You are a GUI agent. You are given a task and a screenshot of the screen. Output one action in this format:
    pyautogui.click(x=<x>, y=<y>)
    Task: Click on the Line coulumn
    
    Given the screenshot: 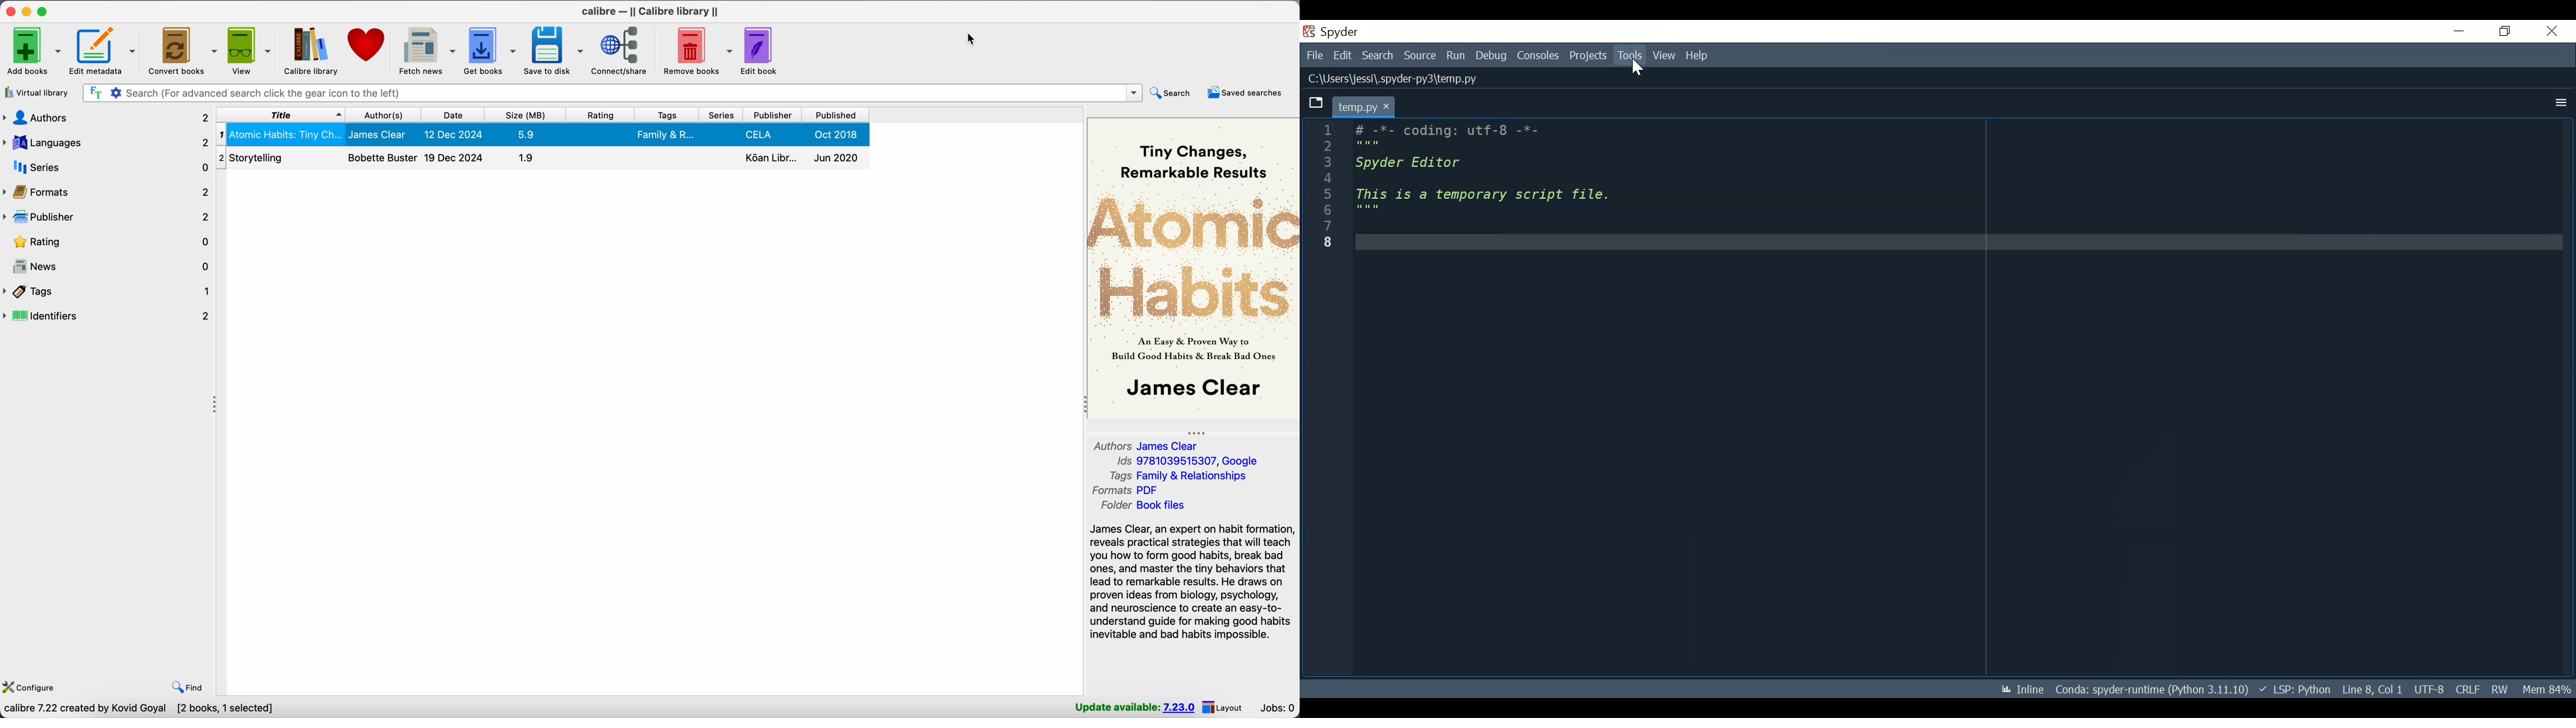 What is the action you would take?
    pyautogui.click(x=1323, y=400)
    